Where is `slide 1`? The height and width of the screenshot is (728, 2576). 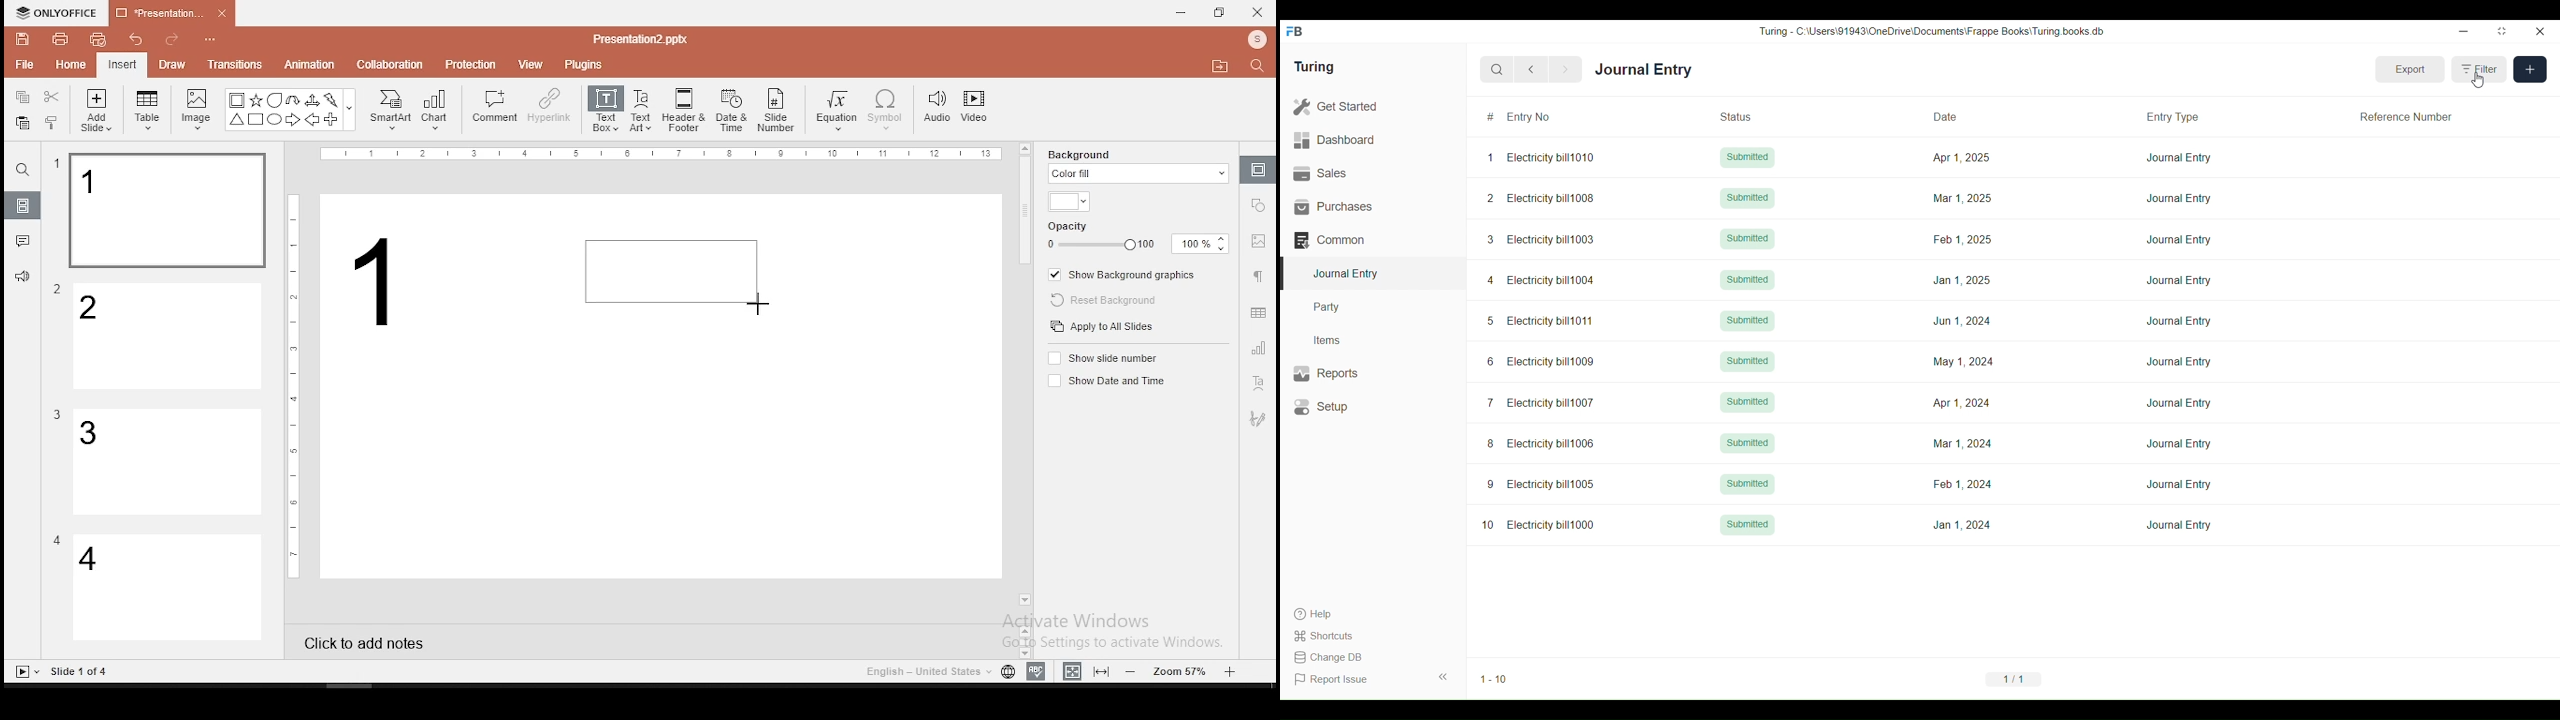
slide 1 is located at coordinates (166, 211).